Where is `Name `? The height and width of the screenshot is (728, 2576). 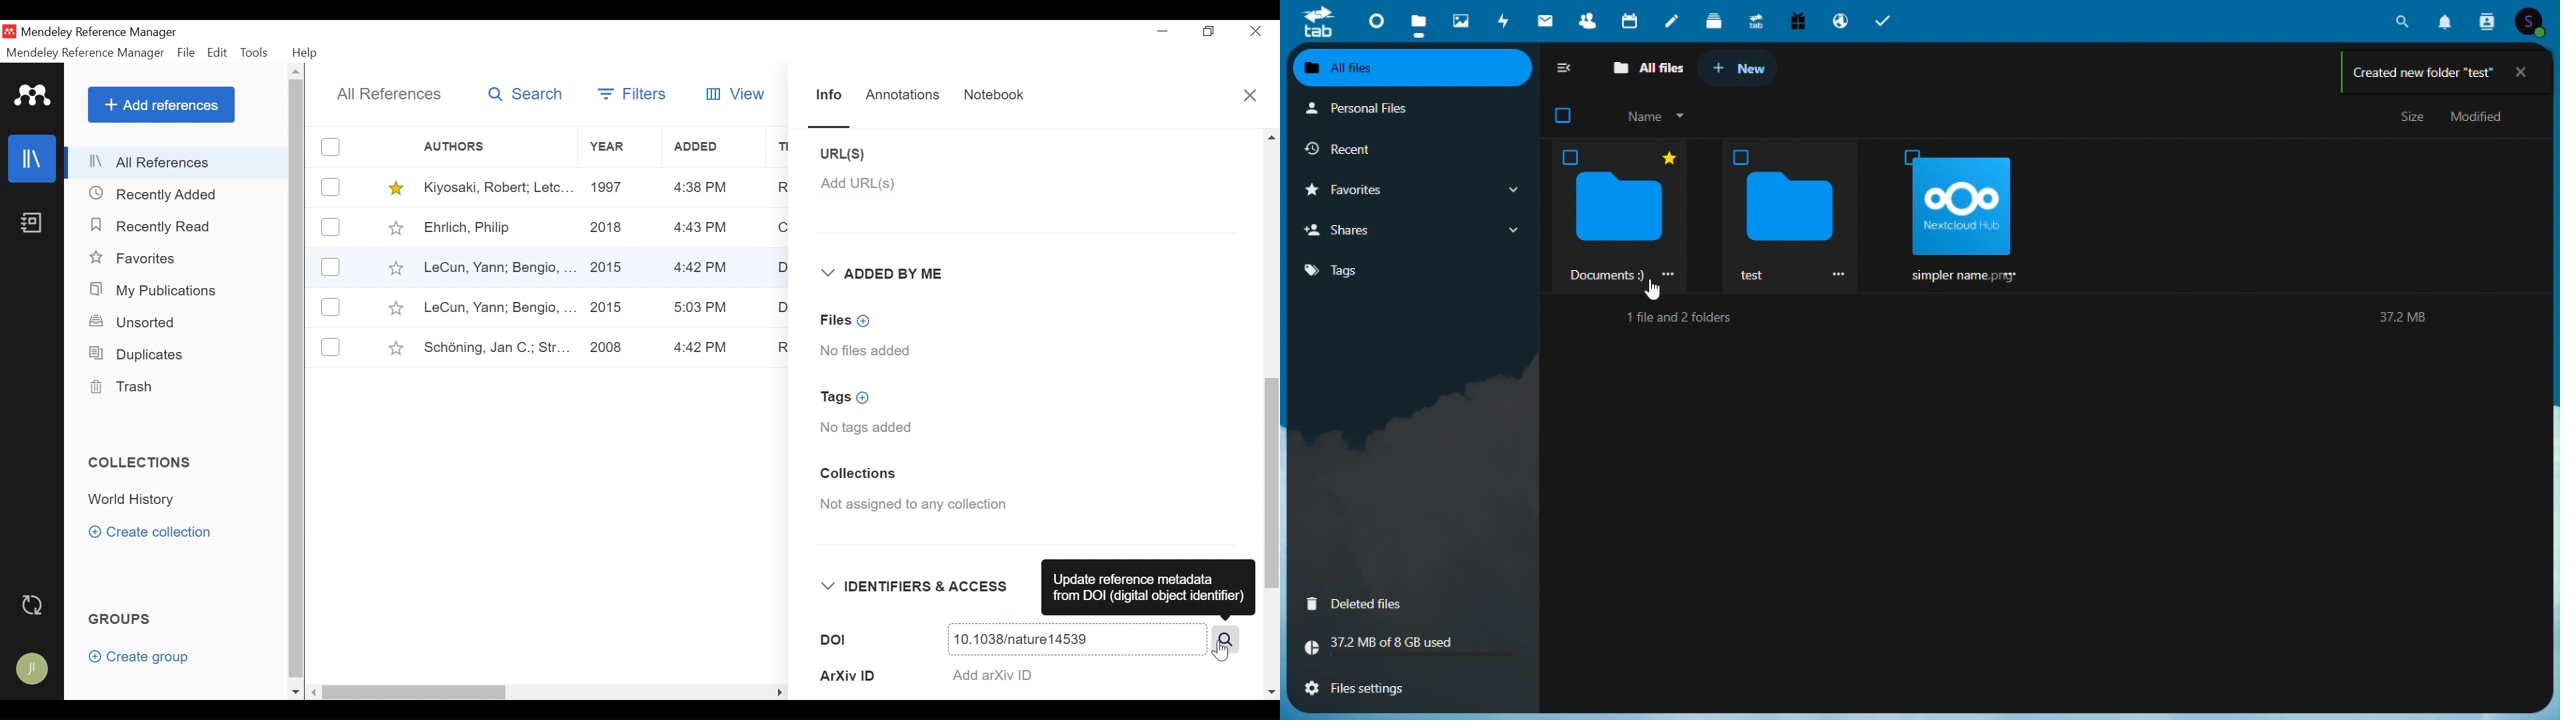
Name  is located at coordinates (1648, 120).